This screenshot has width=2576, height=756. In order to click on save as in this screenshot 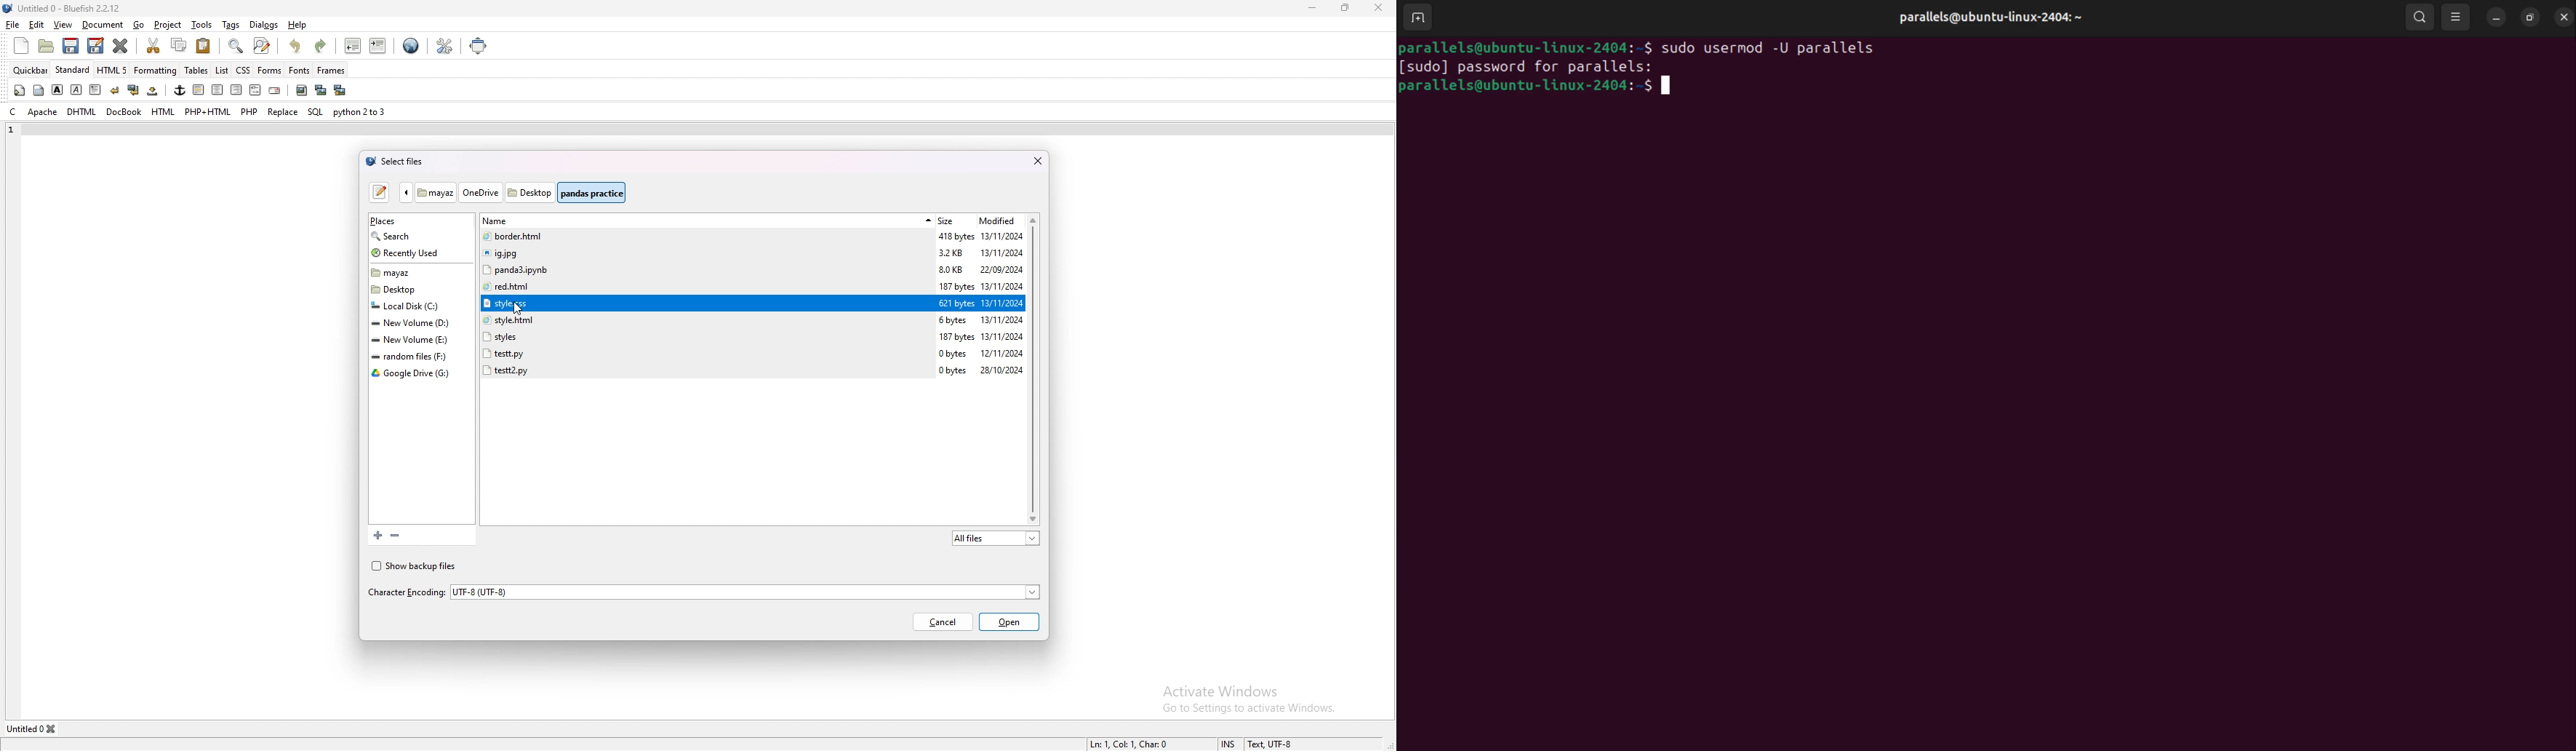, I will do `click(97, 45)`.